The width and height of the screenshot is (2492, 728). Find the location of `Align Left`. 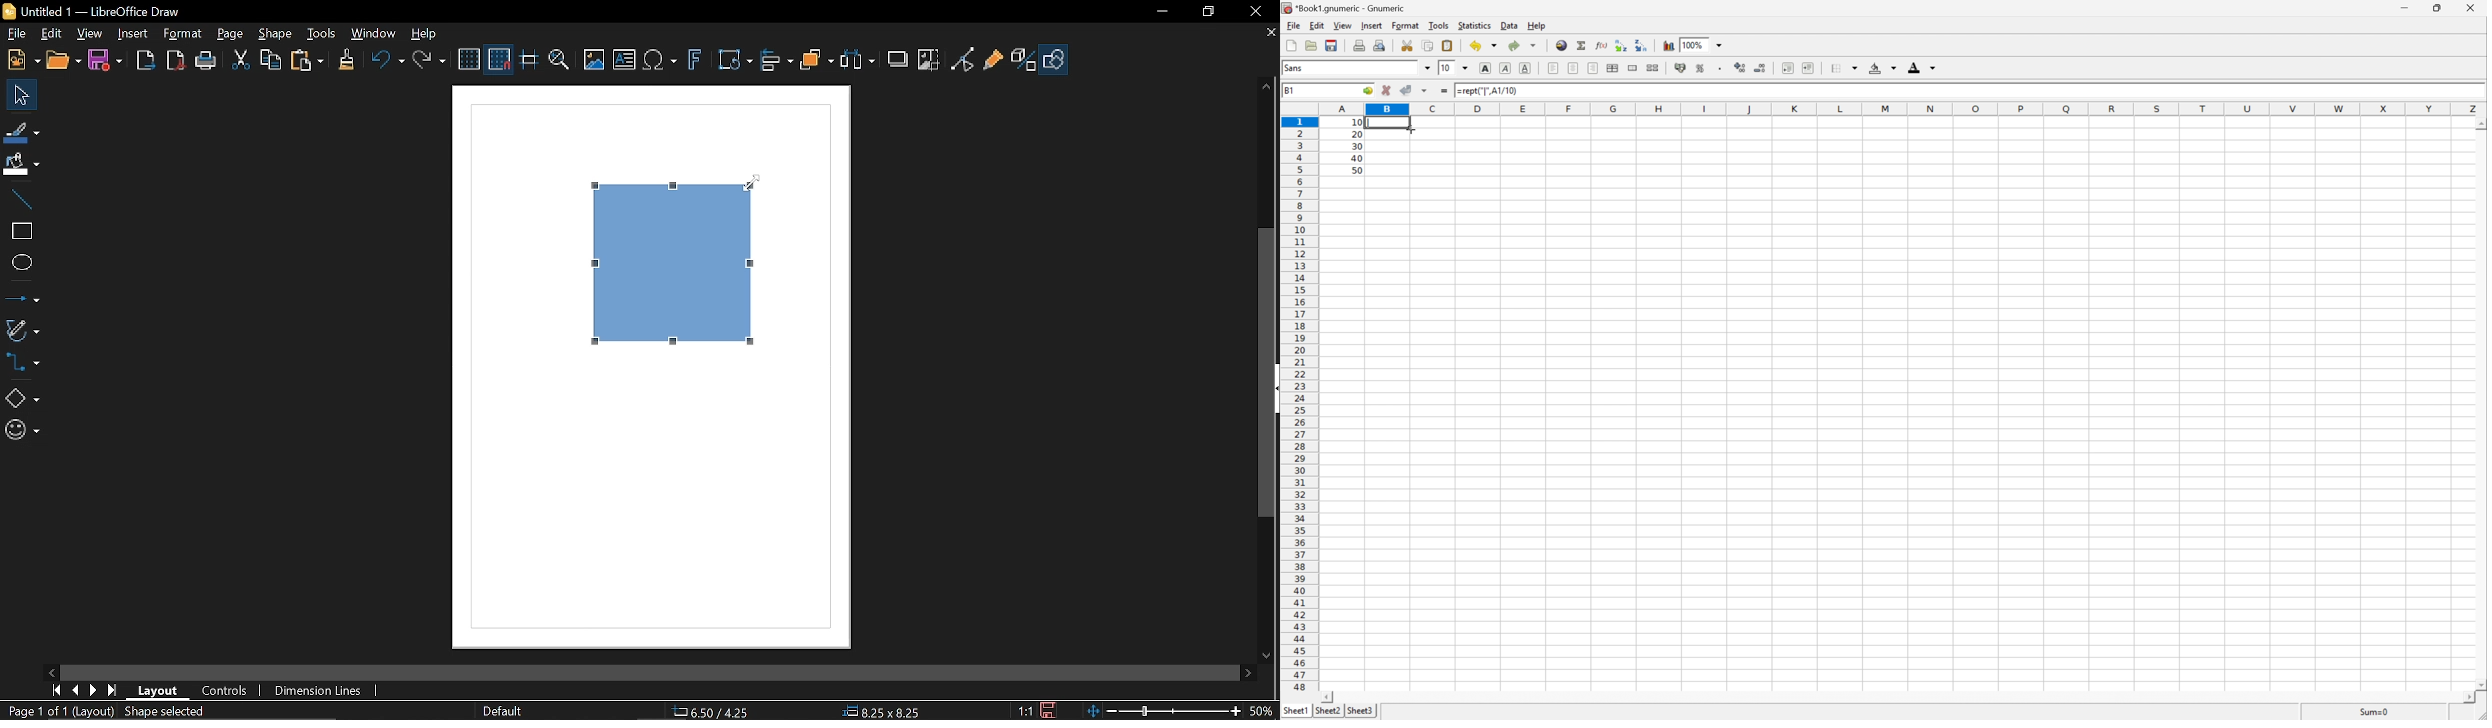

Align Left is located at coordinates (1553, 67).